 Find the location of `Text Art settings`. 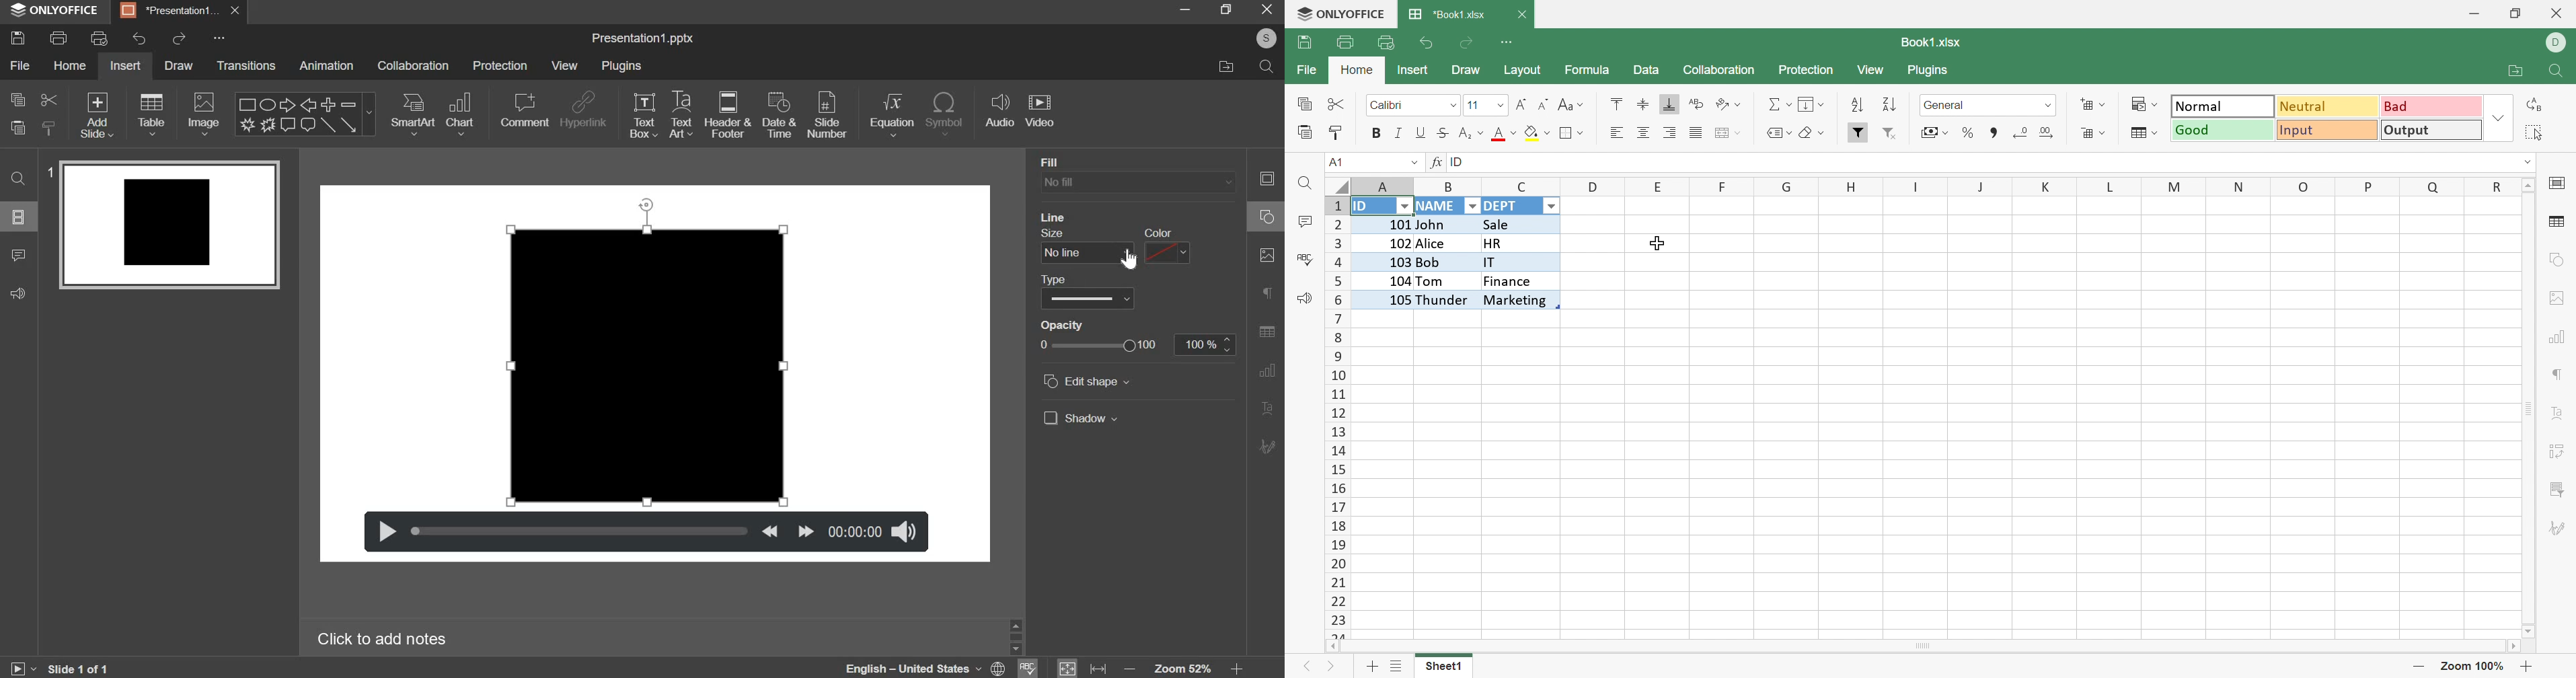

Text Art settings is located at coordinates (2557, 414).